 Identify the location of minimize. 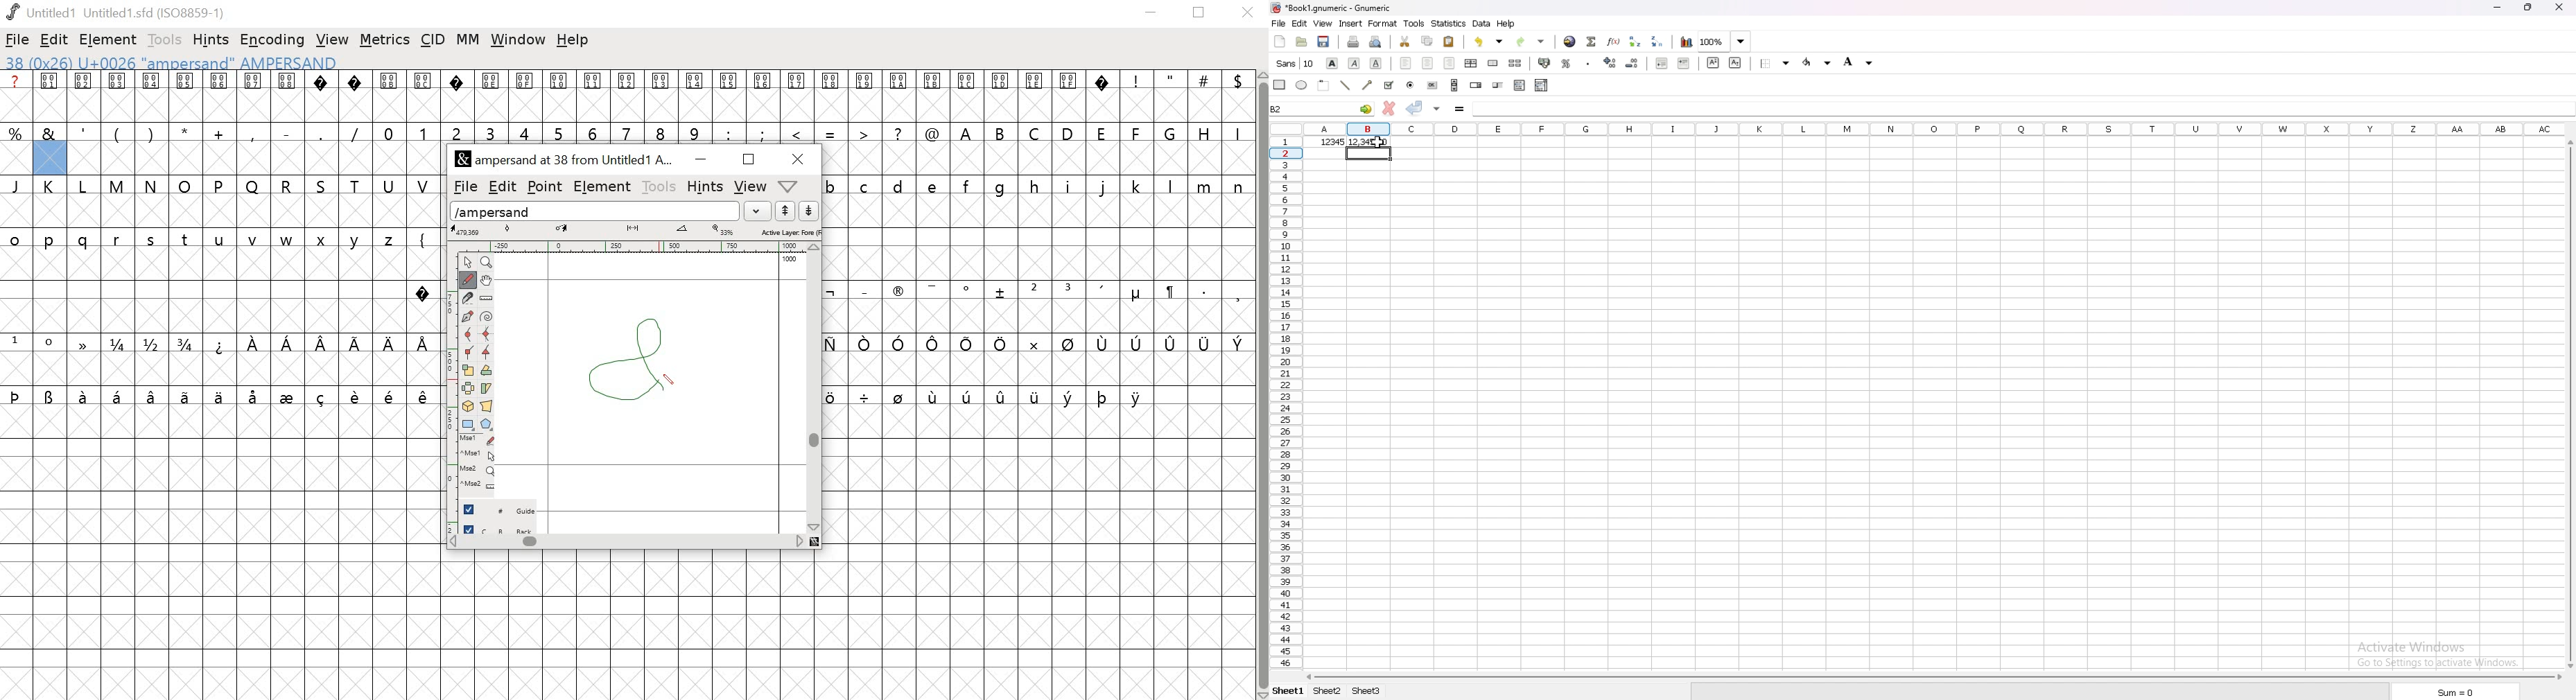
(1151, 15).